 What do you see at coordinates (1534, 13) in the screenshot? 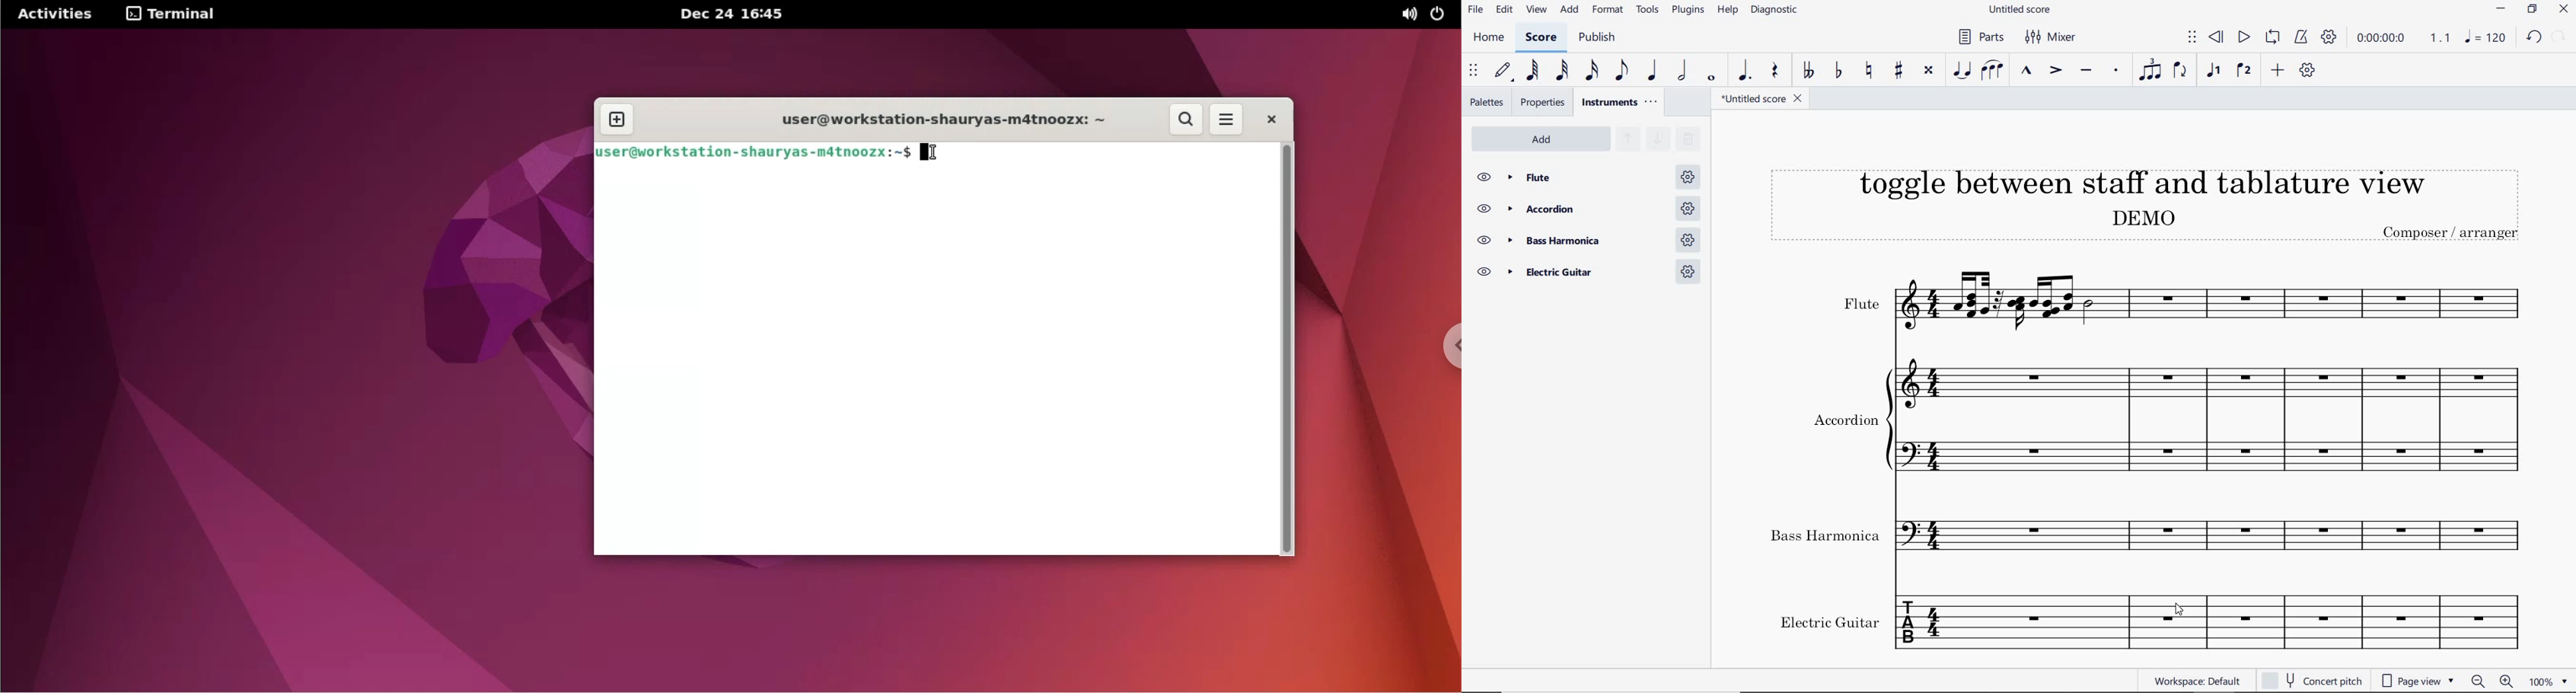
I see `view` at bounding box center [1534, 13].